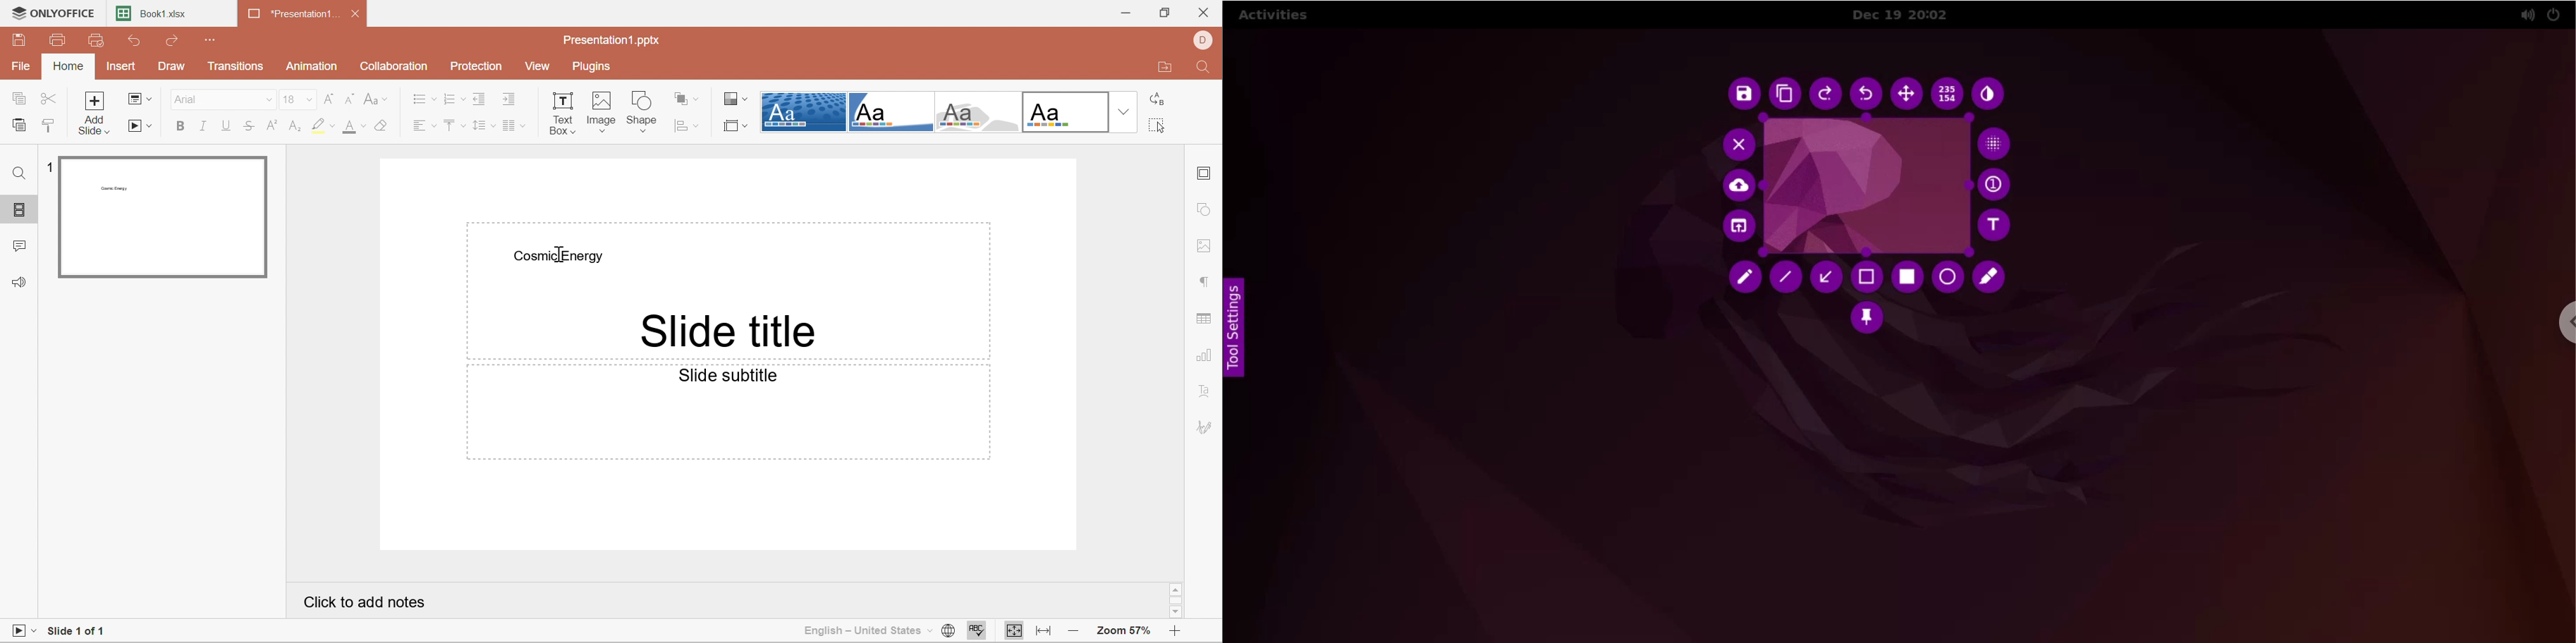 This screenshot has width=2576, height=644. I want to click on Dotted, so click(804, 111).